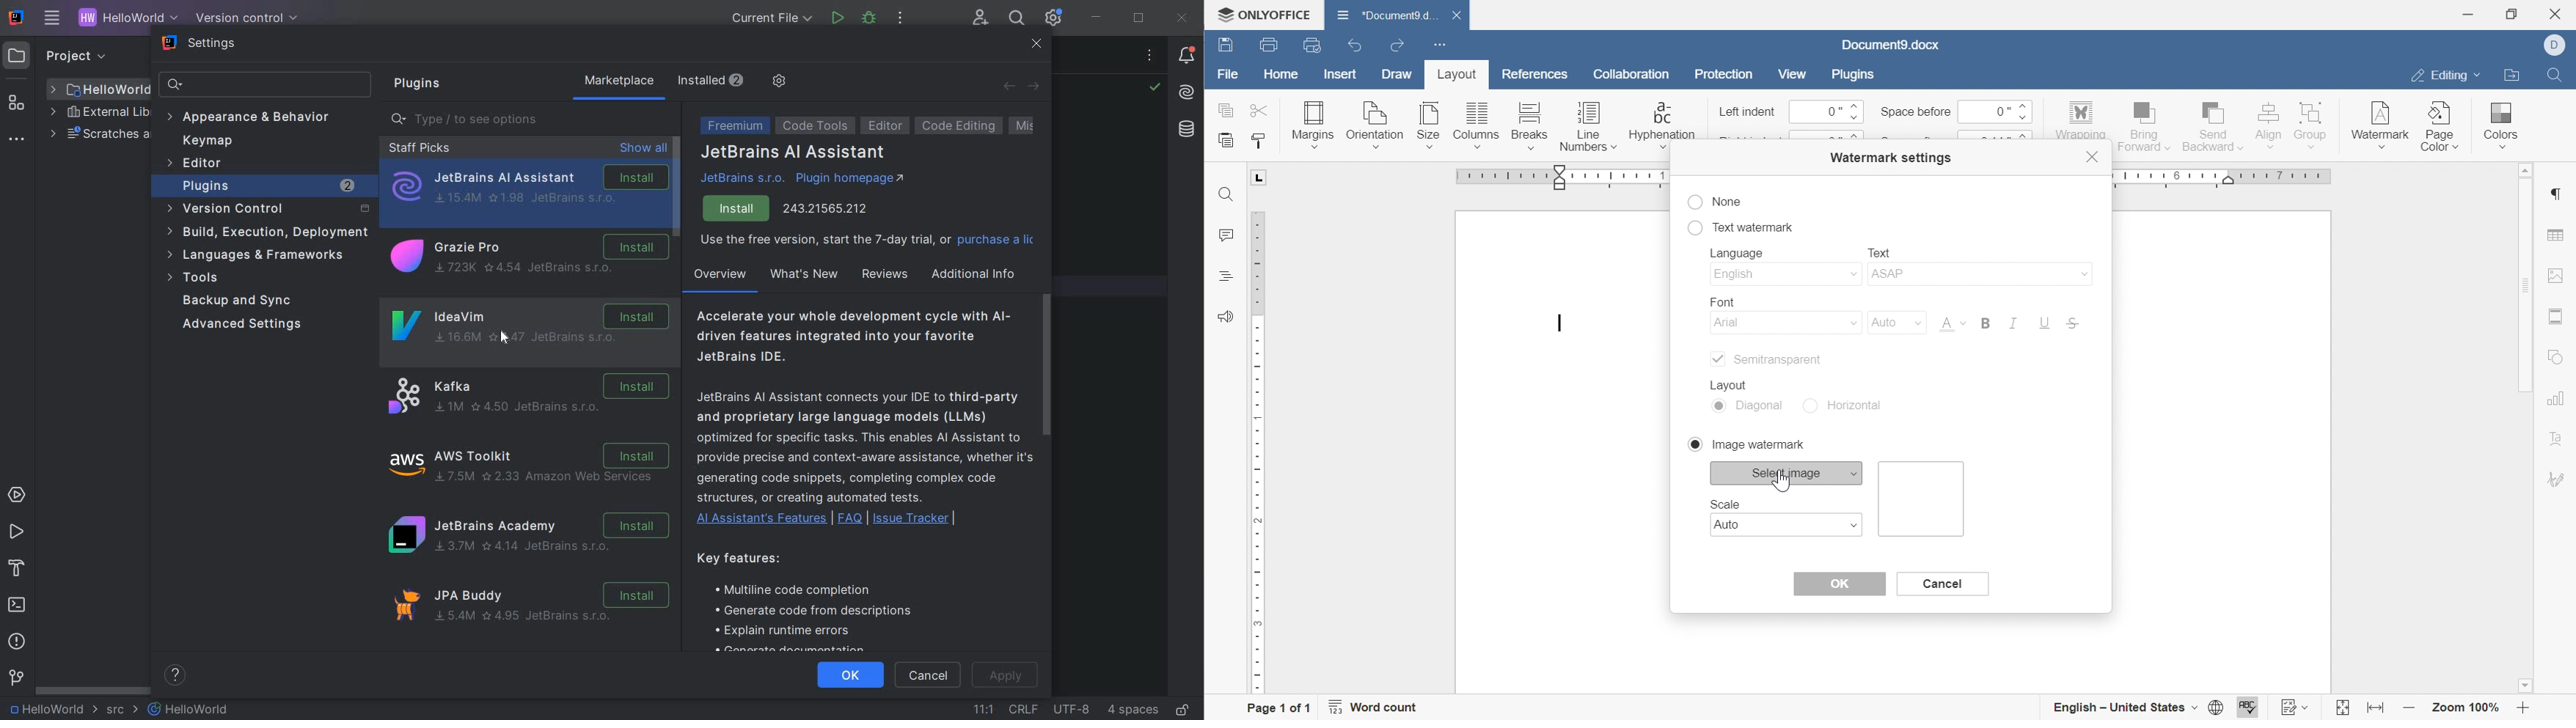  Describe the element at coordinates (241, 301) in the screenshot. I see `Backup and Sync` at that location.